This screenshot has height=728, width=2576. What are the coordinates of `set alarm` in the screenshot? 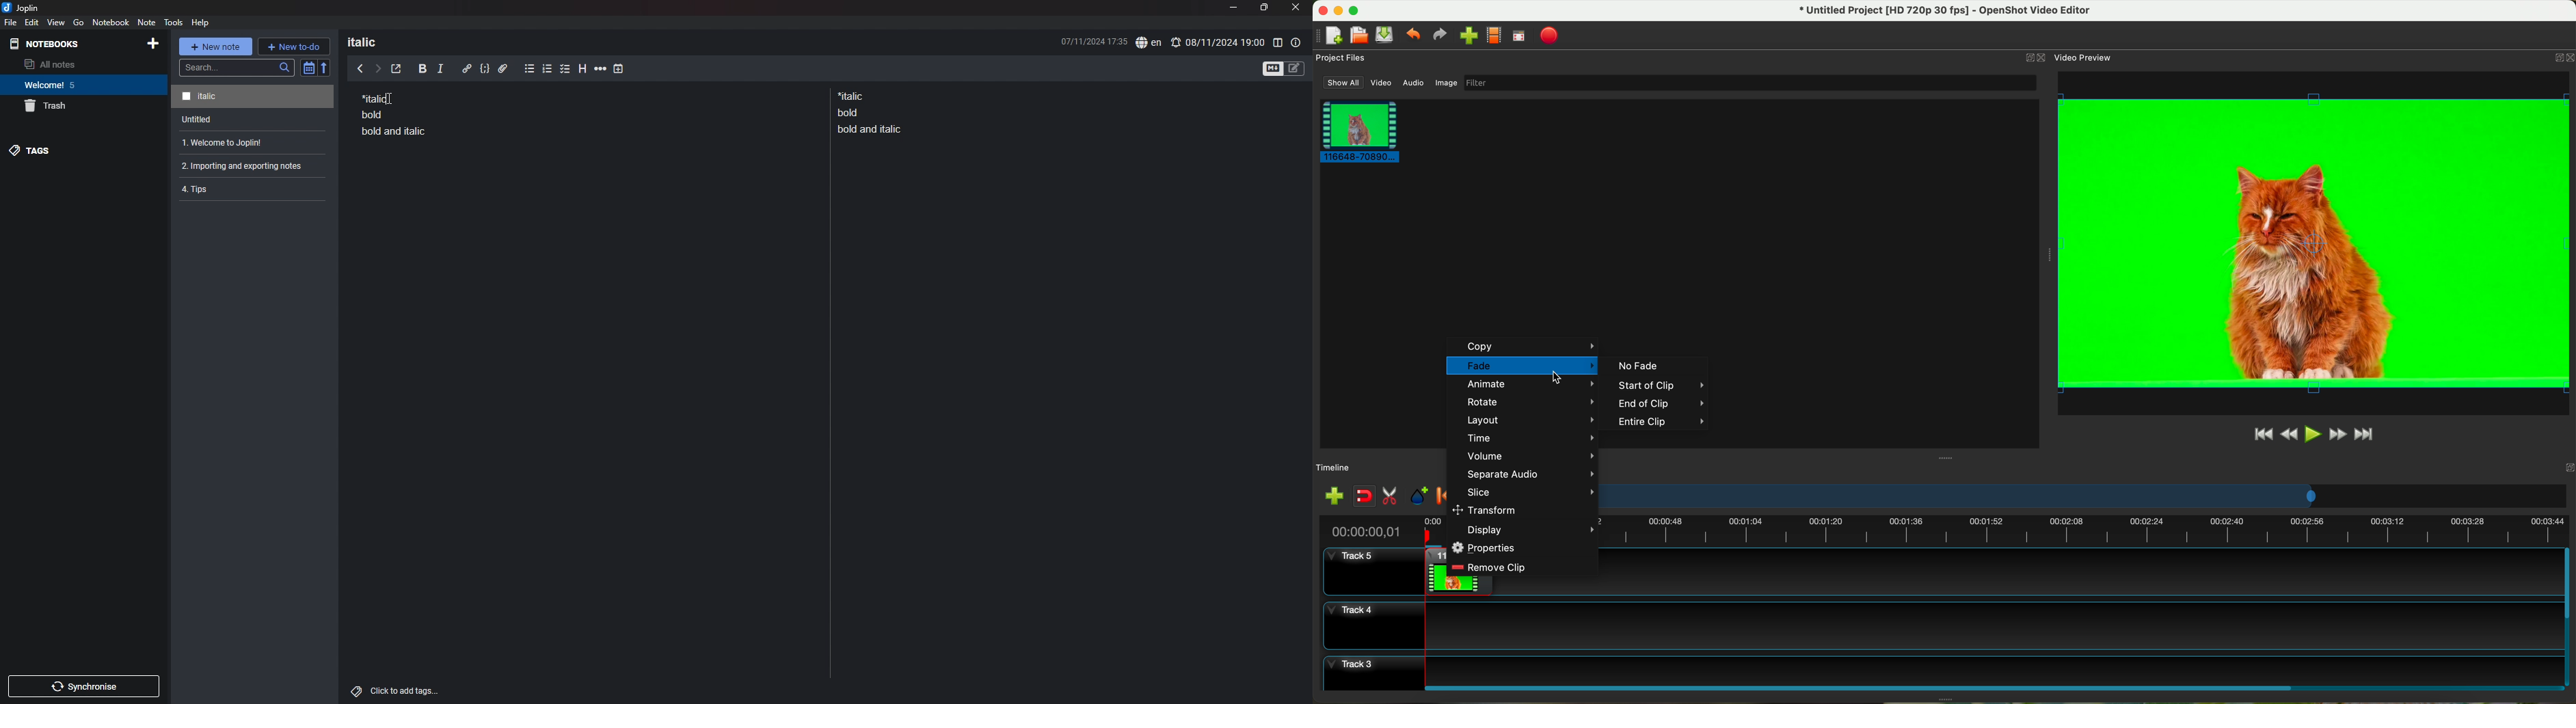 It's located at (1218, 42).